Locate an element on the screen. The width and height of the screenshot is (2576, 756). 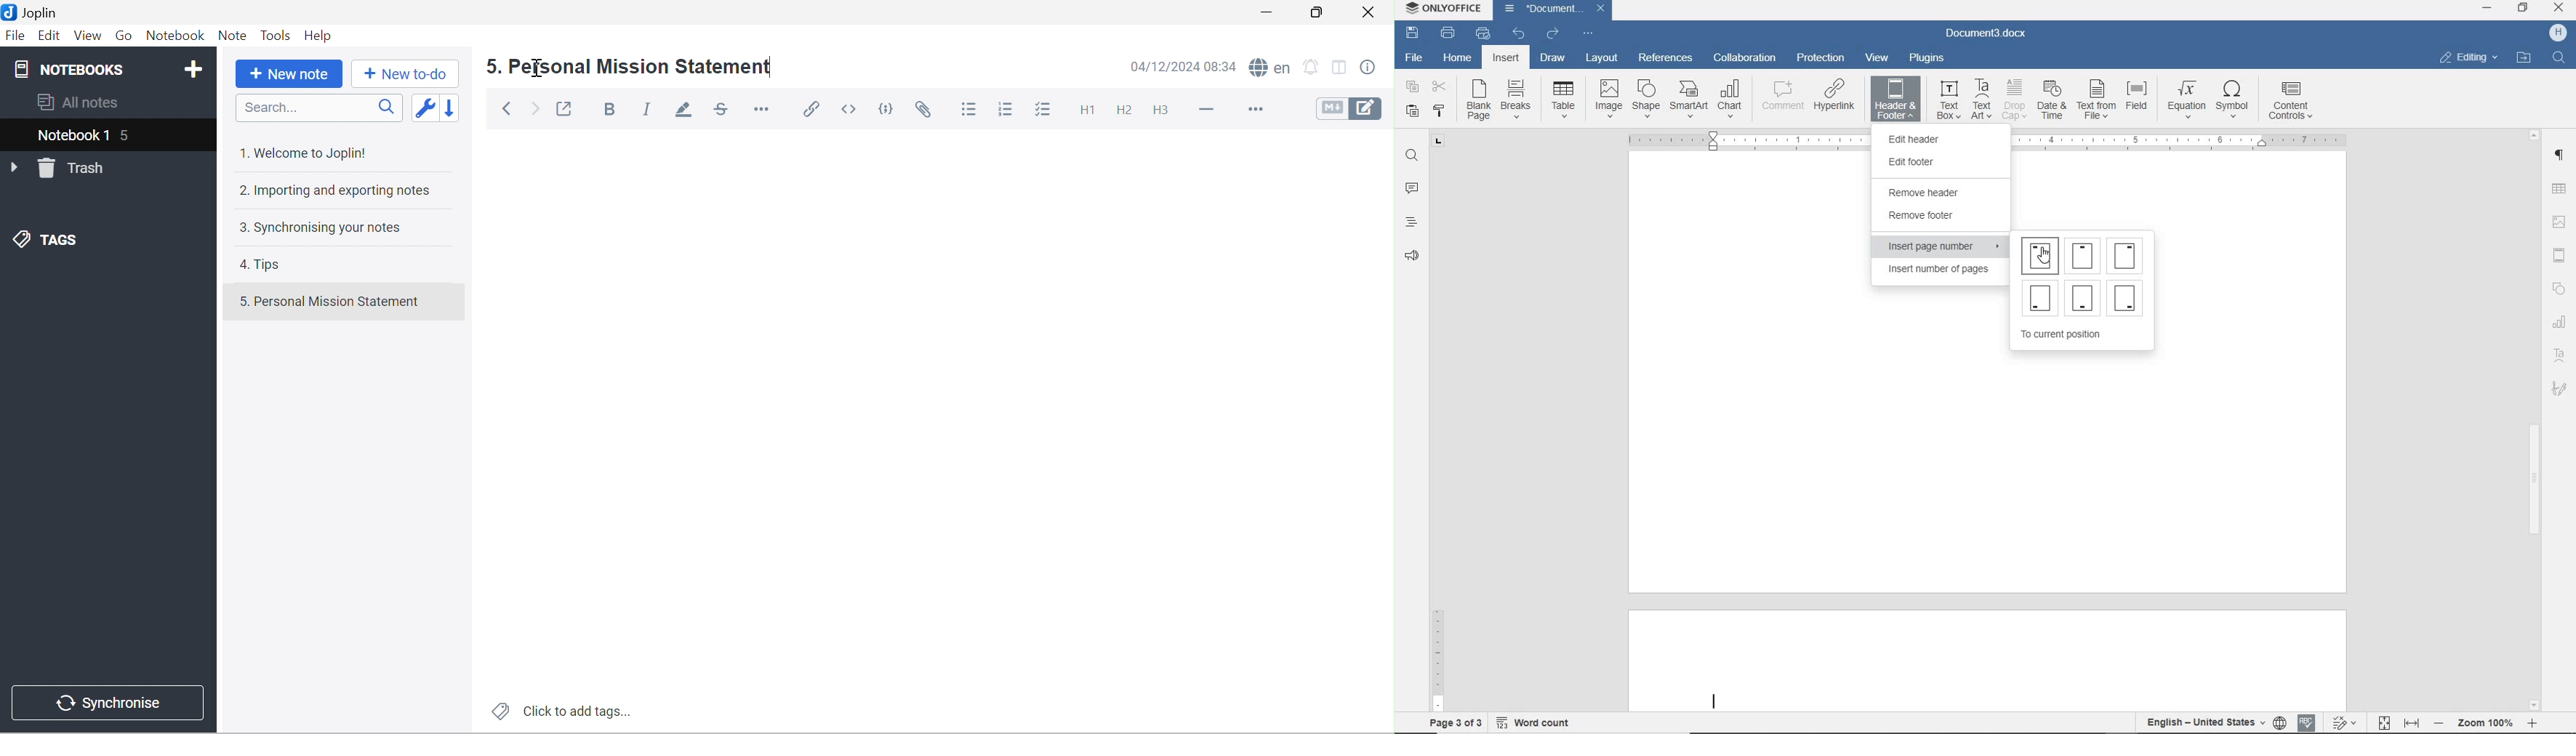
Toggle editor layouts is located at coordinates (1344, 68).